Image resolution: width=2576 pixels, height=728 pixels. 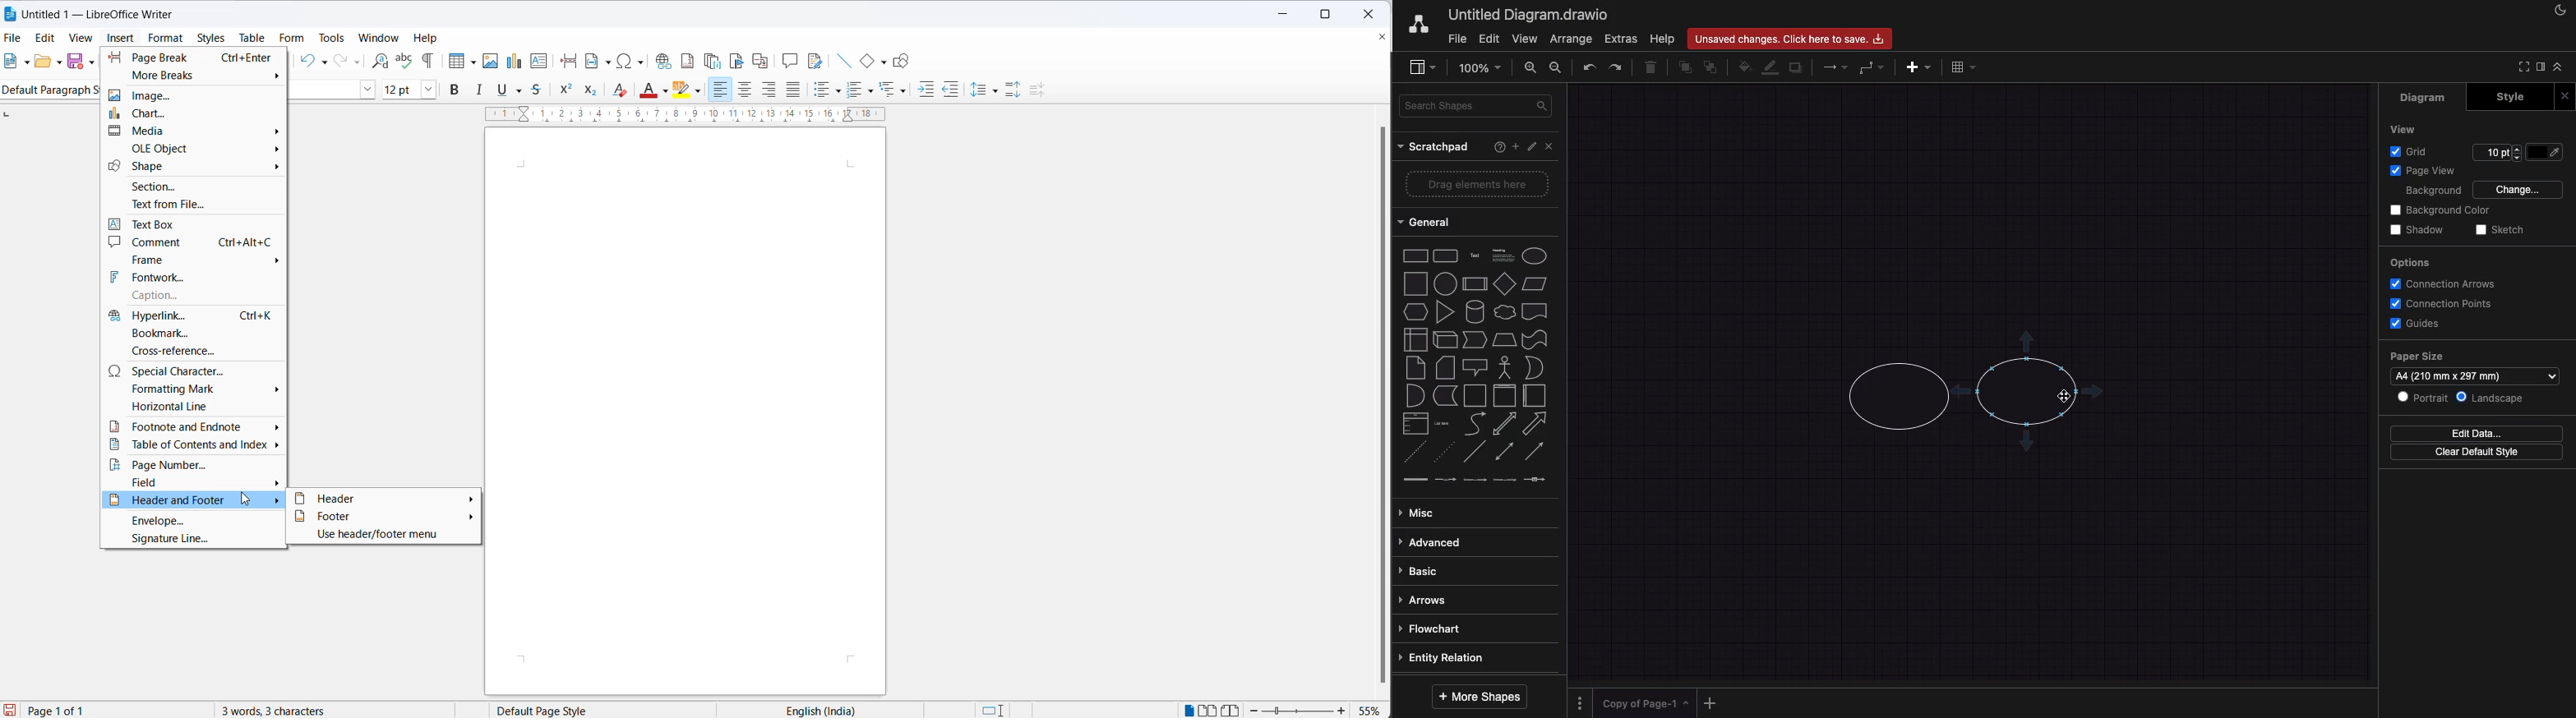 I want to click on cube, so click(x=1443, y=339).